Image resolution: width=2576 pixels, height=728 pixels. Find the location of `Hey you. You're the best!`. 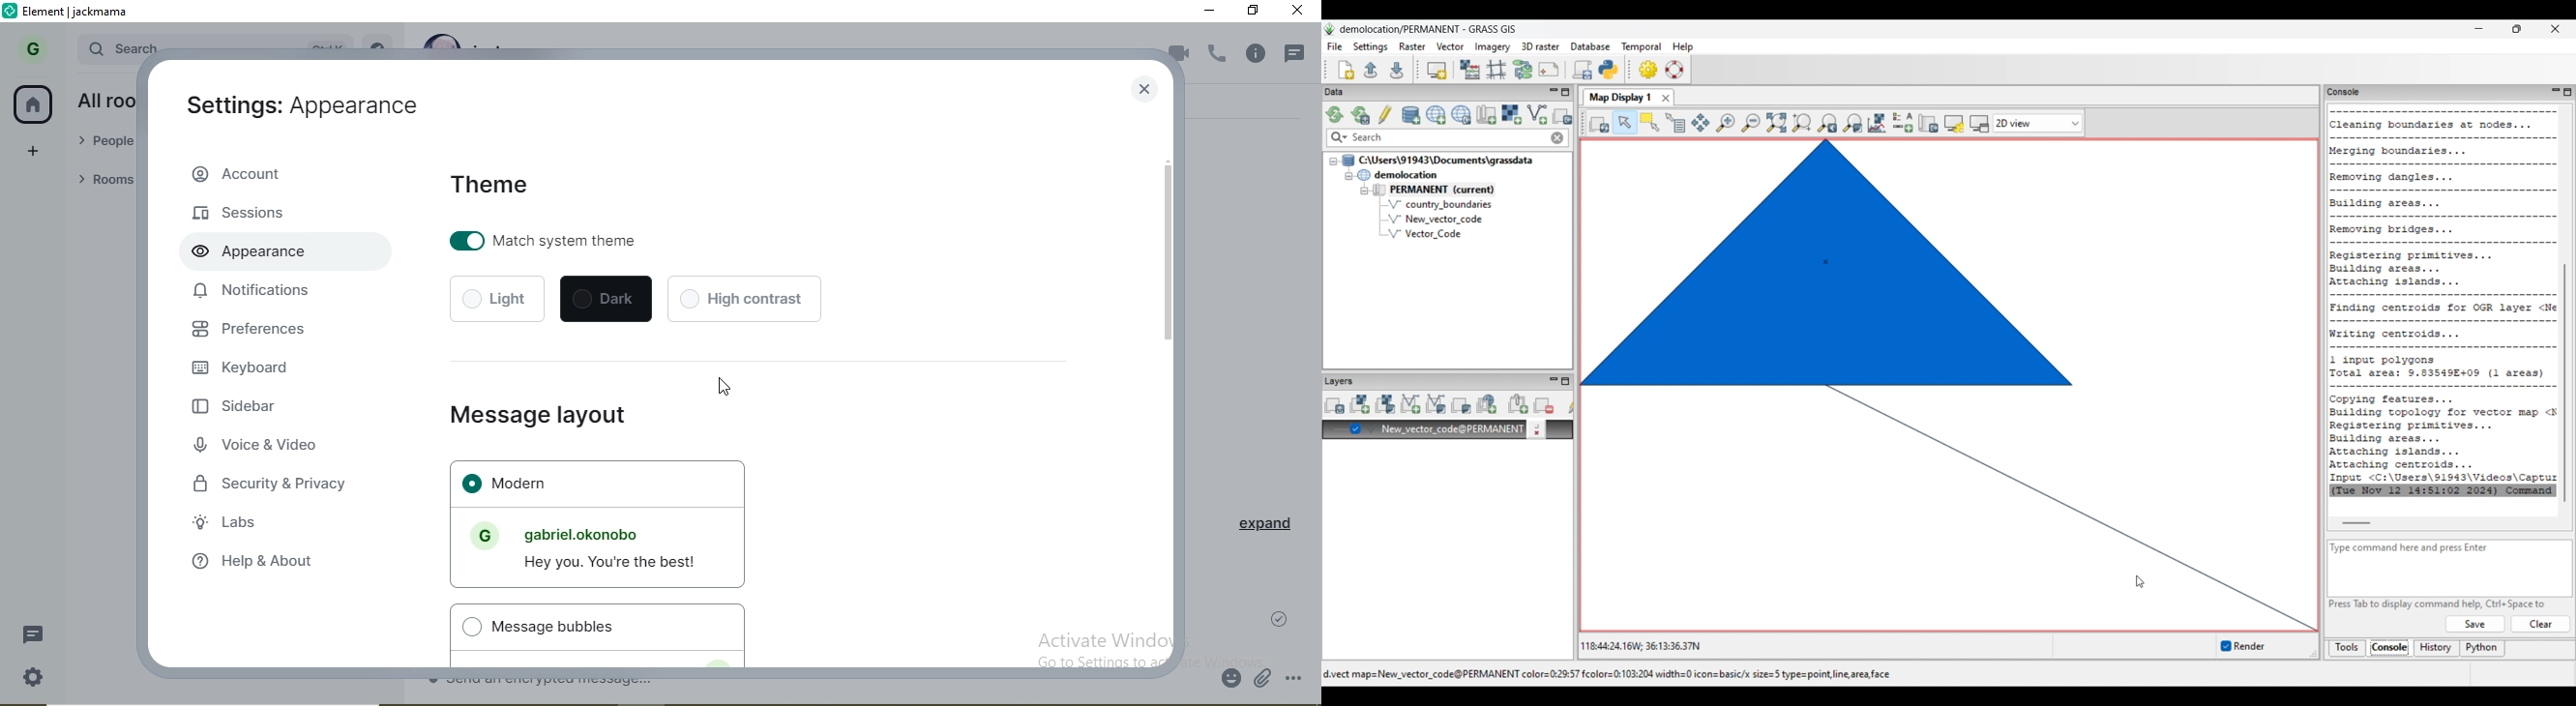

Hey you. You're the best! is located at coordinates (613, 563).